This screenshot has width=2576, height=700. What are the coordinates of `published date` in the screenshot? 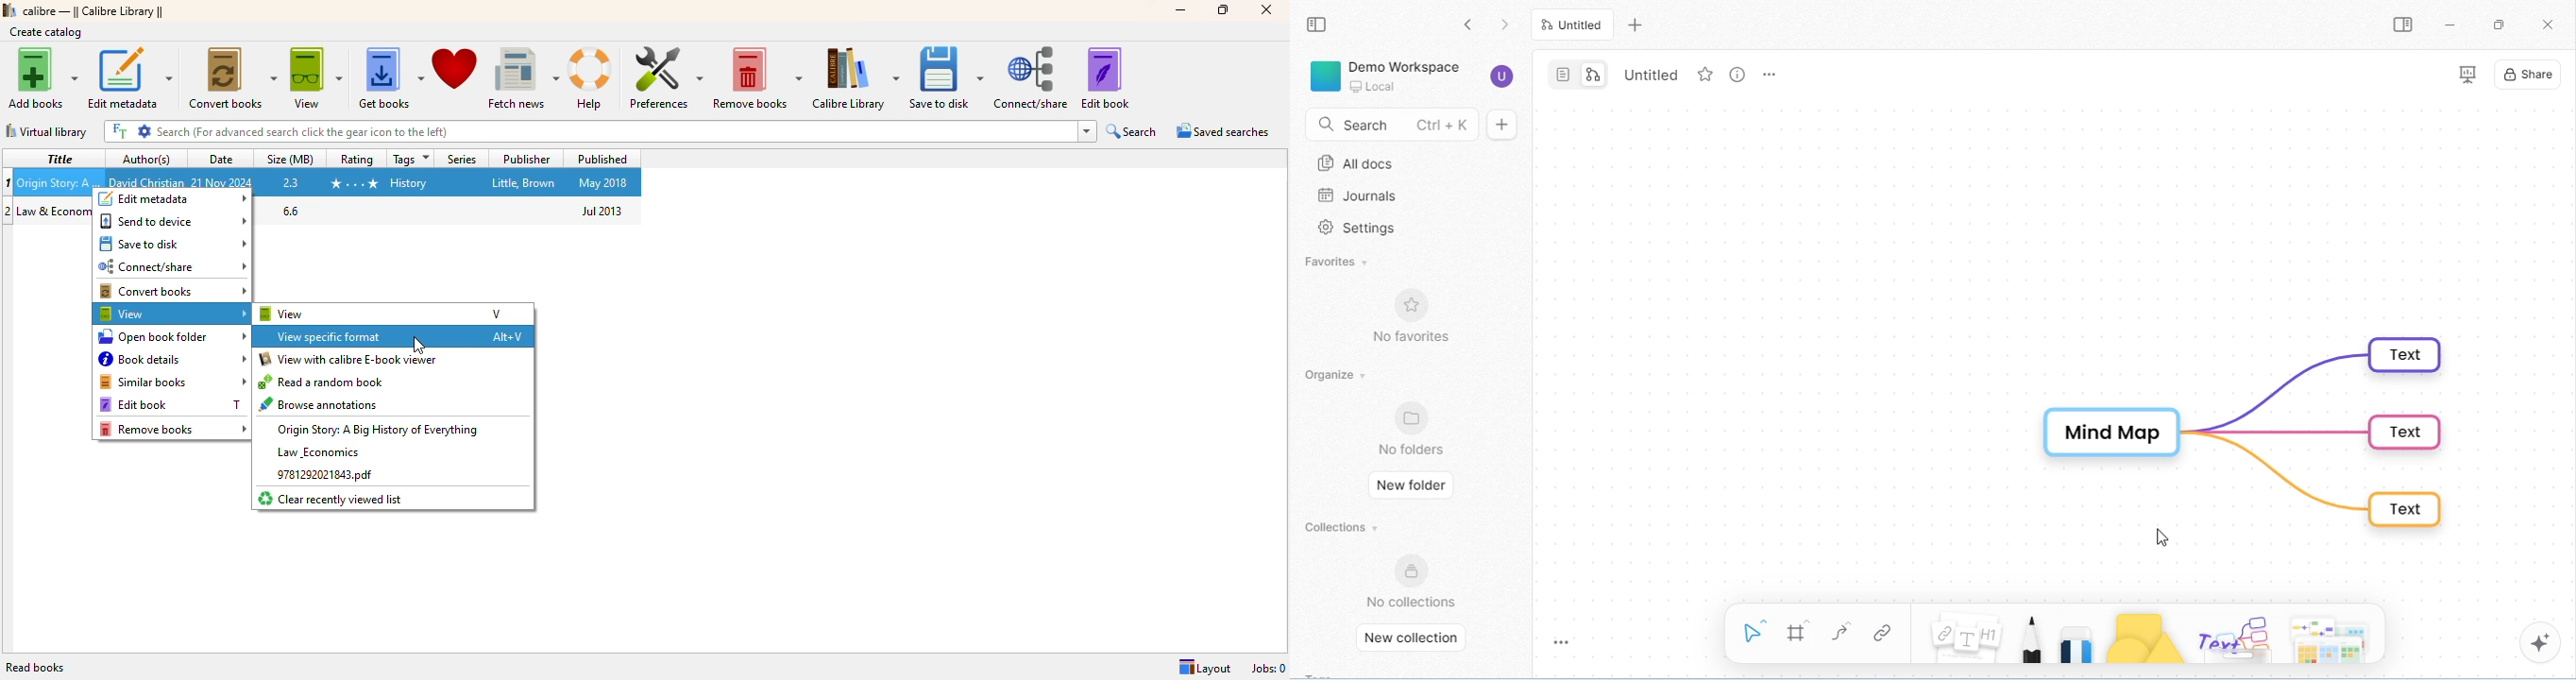 It's located at (602, 183).